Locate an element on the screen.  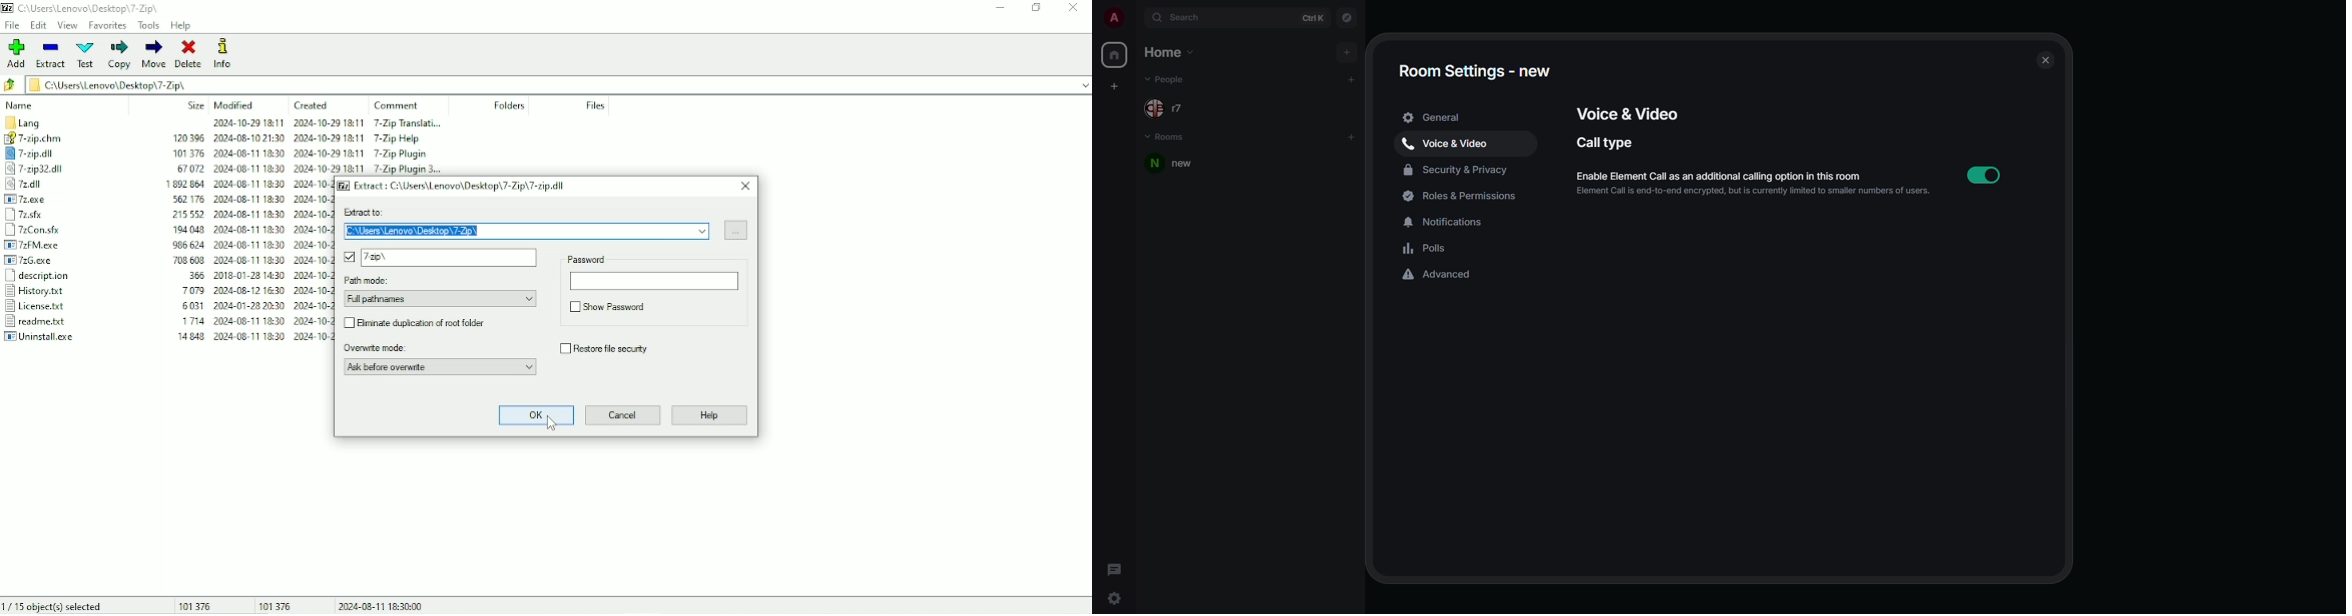
7-zip.dll is located at coordinates (57, 154).